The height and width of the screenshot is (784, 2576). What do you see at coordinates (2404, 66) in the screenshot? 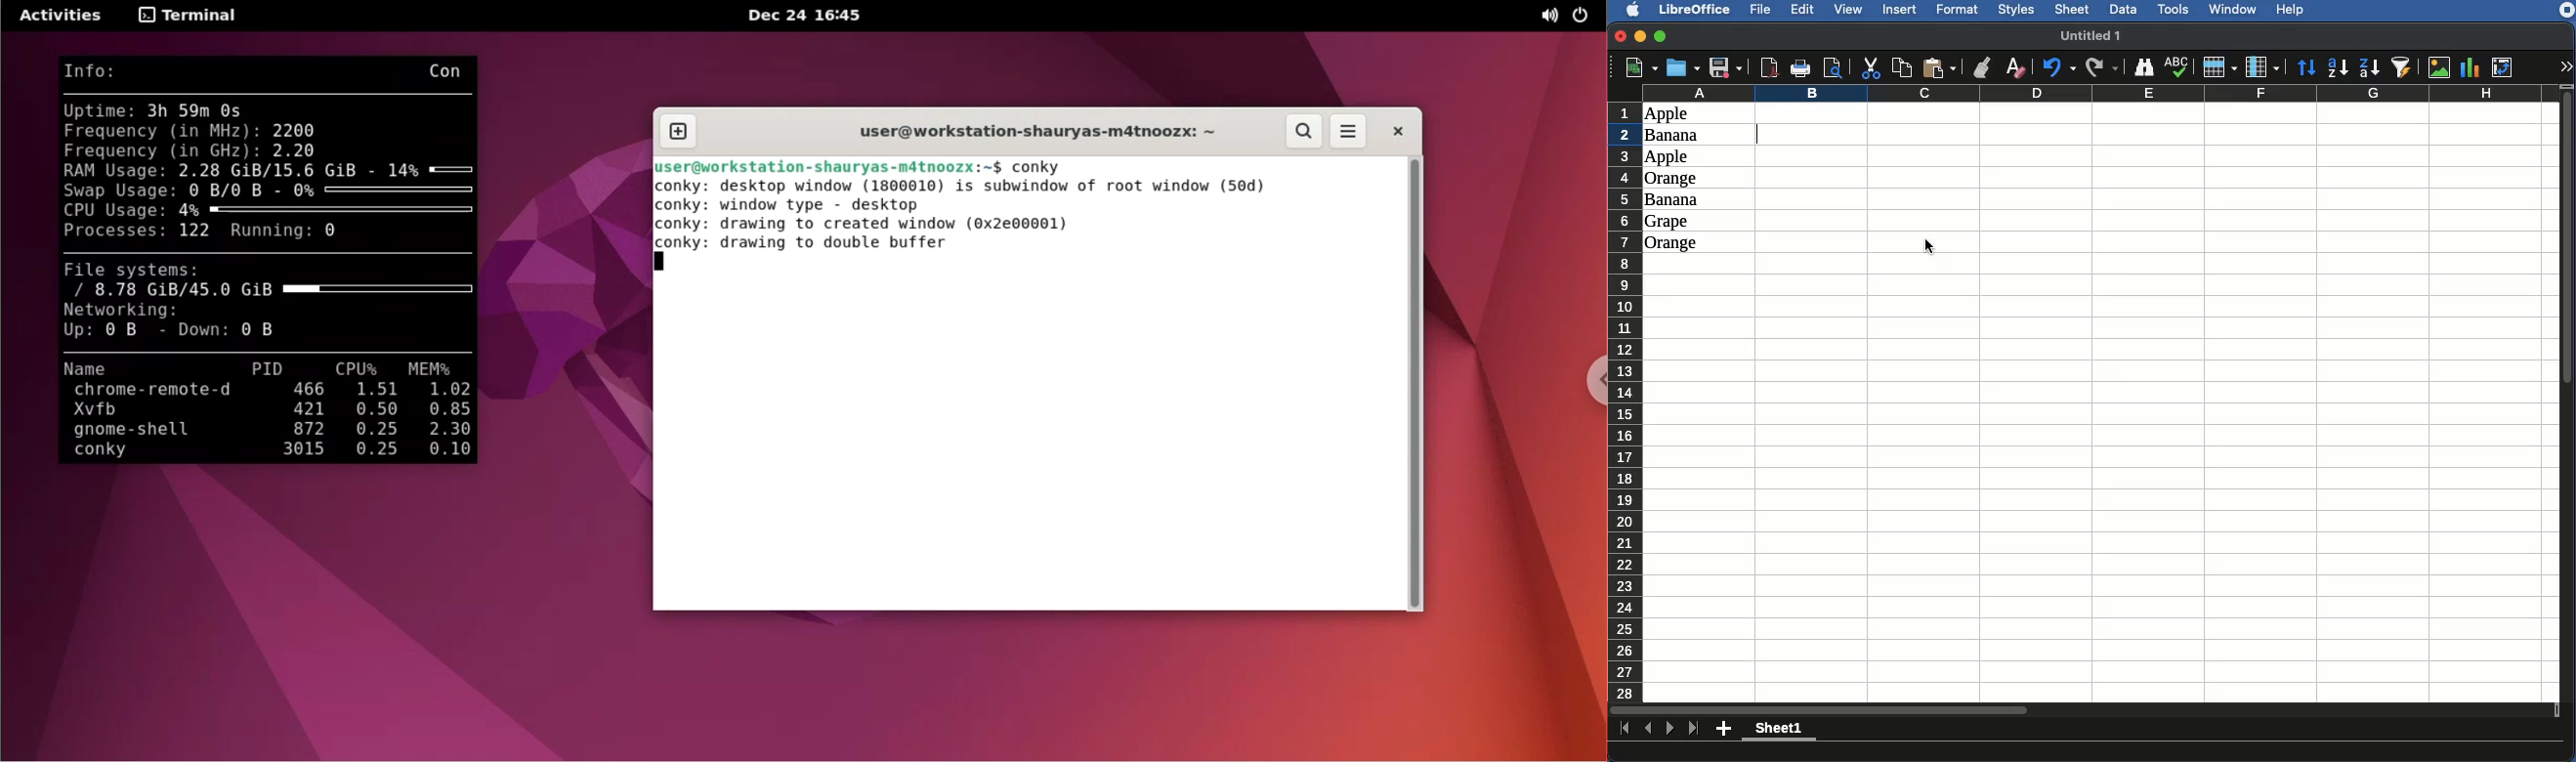
I see `AutoFilter` at bounding box center [2404, 66].